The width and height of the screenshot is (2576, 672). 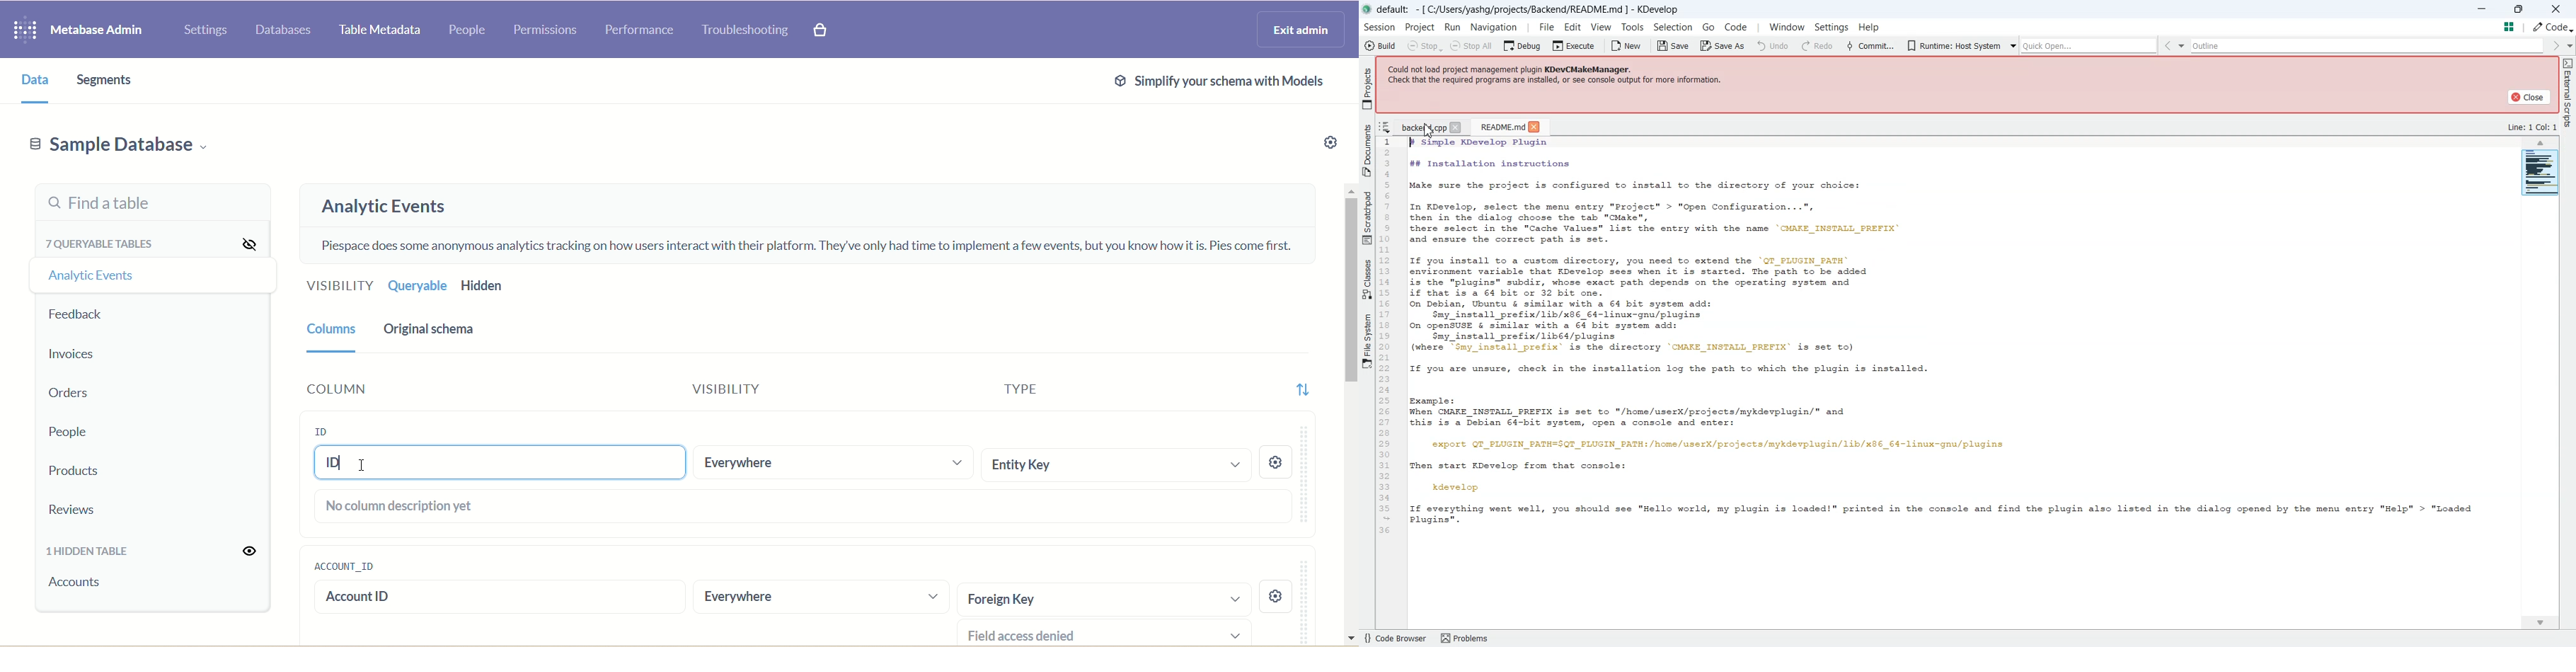 What do you see at coordinates (2539, 622) in the screenshot?
I see `Scroll down` at bounding box center [2539, 622].